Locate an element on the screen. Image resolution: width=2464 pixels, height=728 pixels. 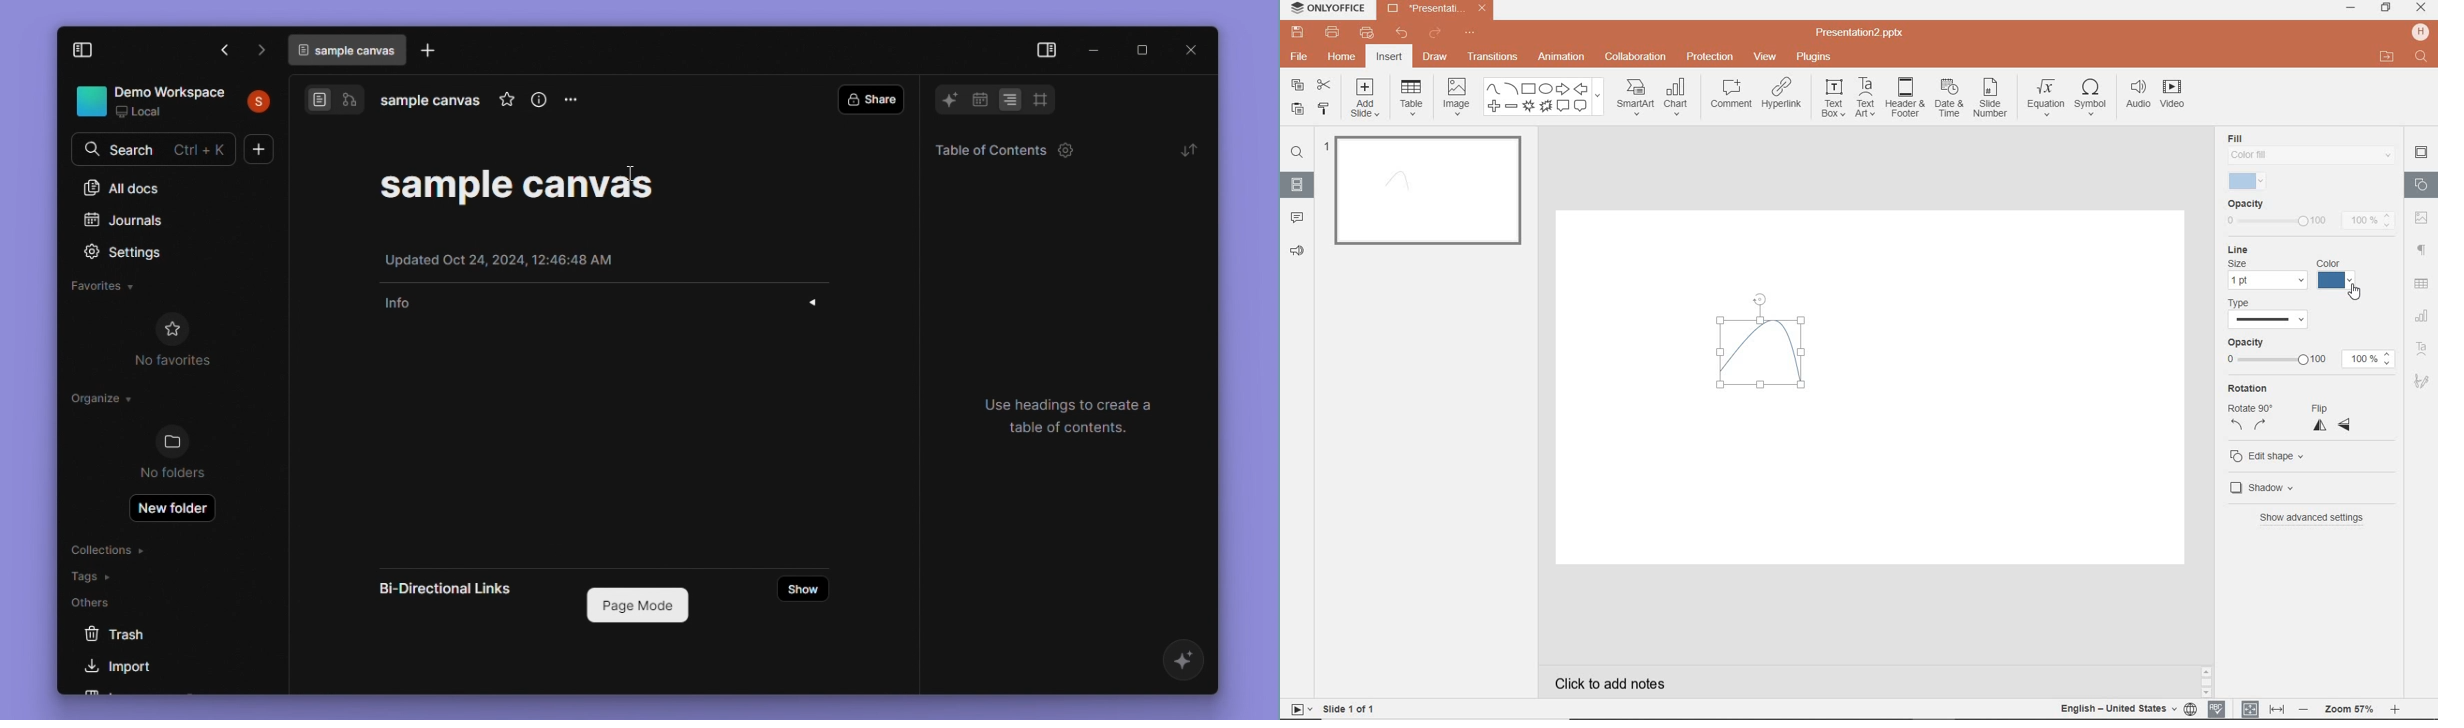
SAVE is located at coordinates (1300, 33).